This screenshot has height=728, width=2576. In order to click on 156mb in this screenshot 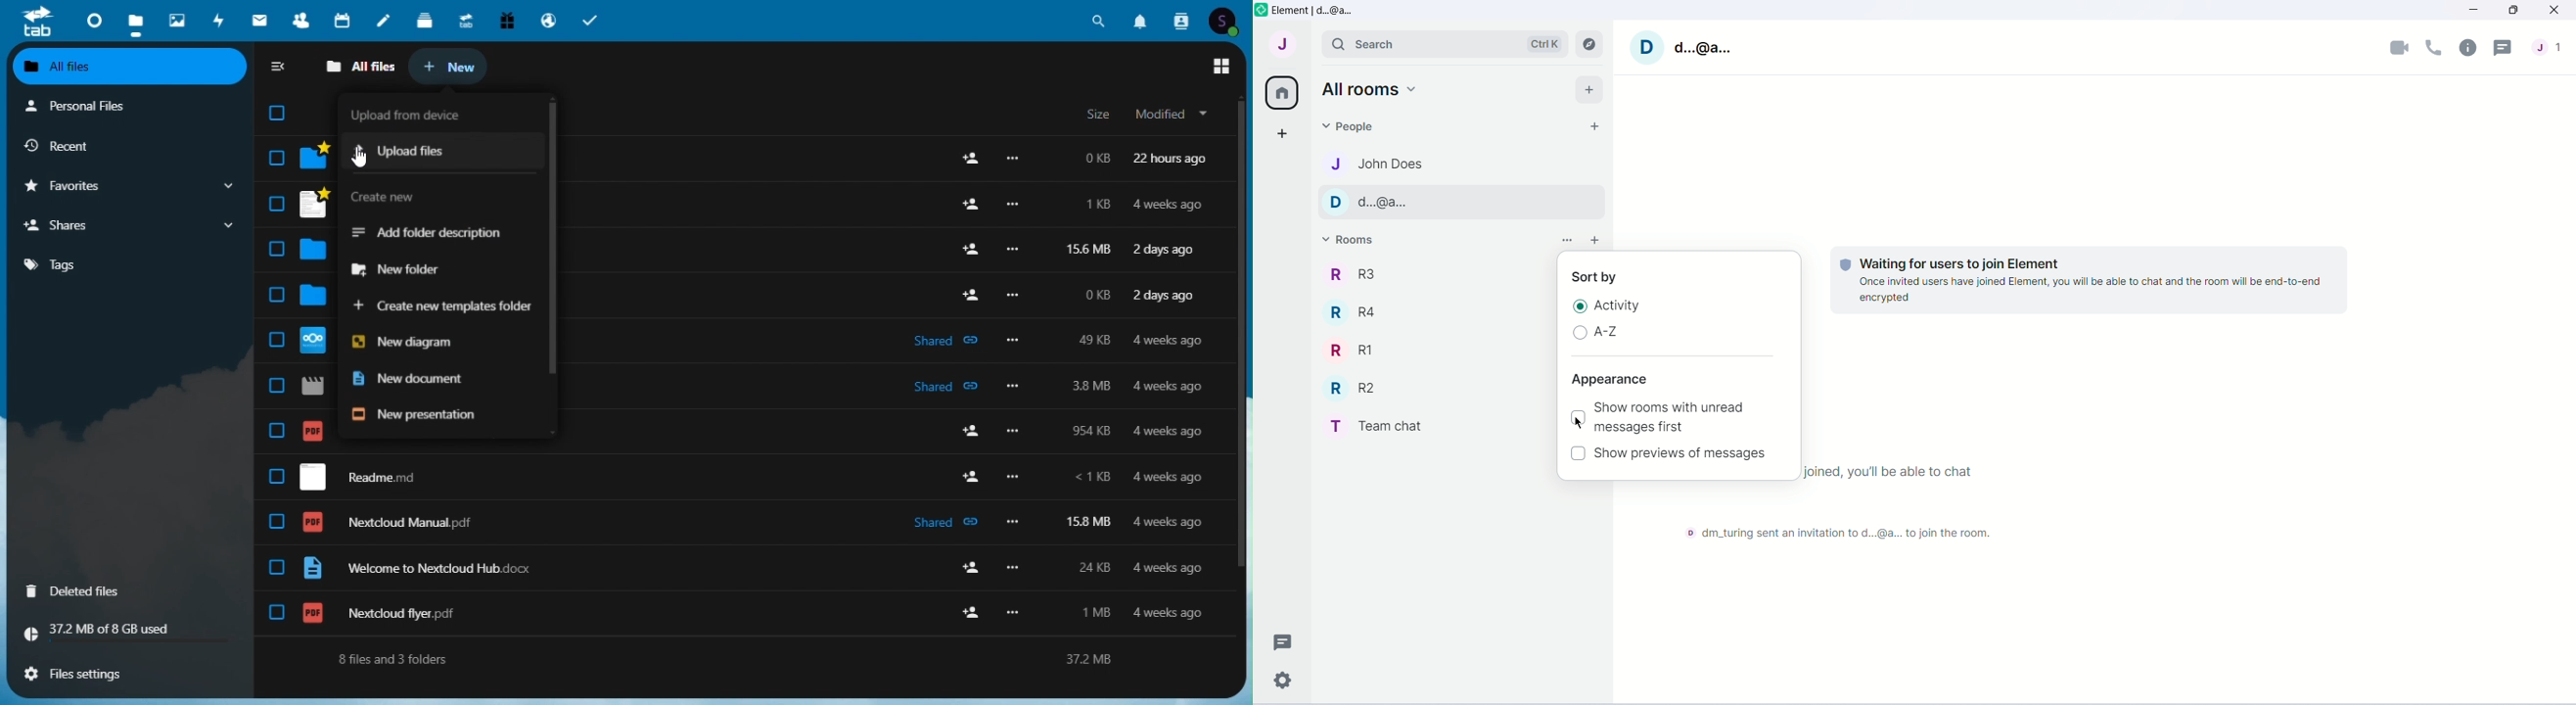, I will do `click(1091, 250)`.